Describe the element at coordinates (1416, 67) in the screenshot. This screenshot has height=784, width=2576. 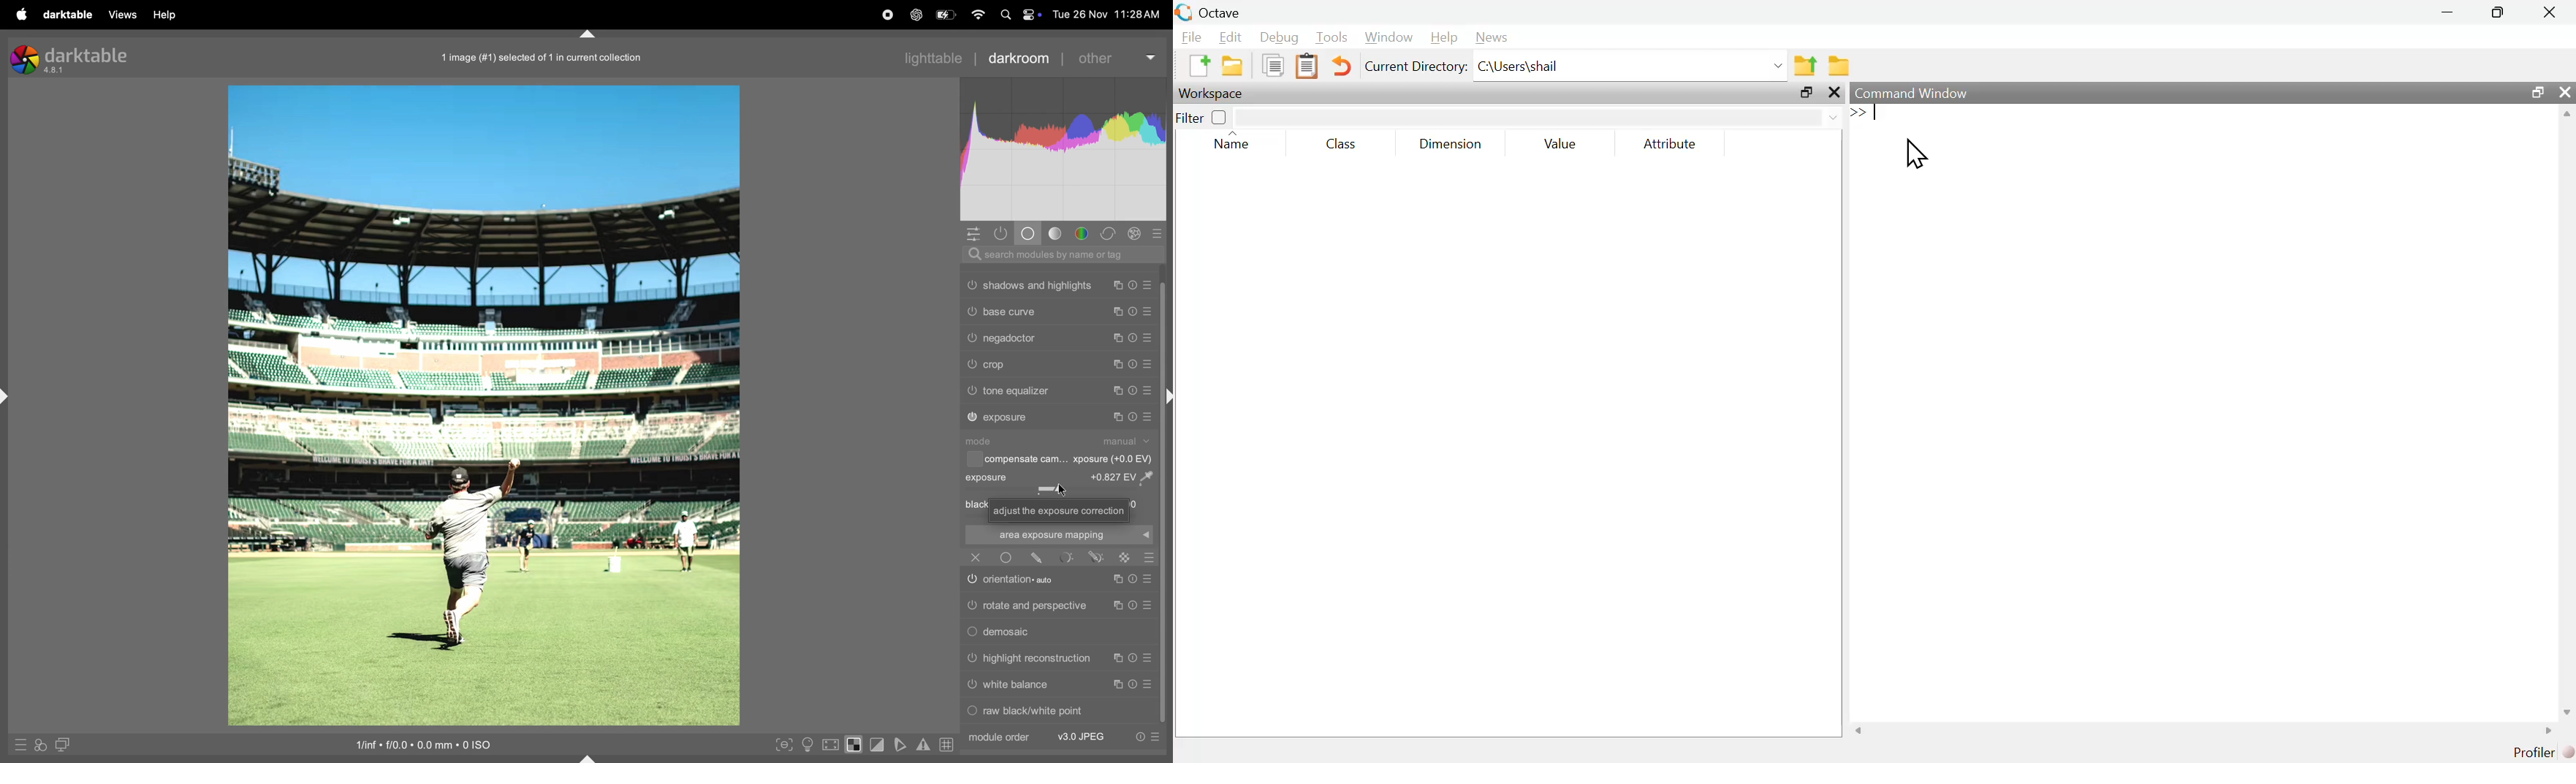
I see `current directory` at that location.